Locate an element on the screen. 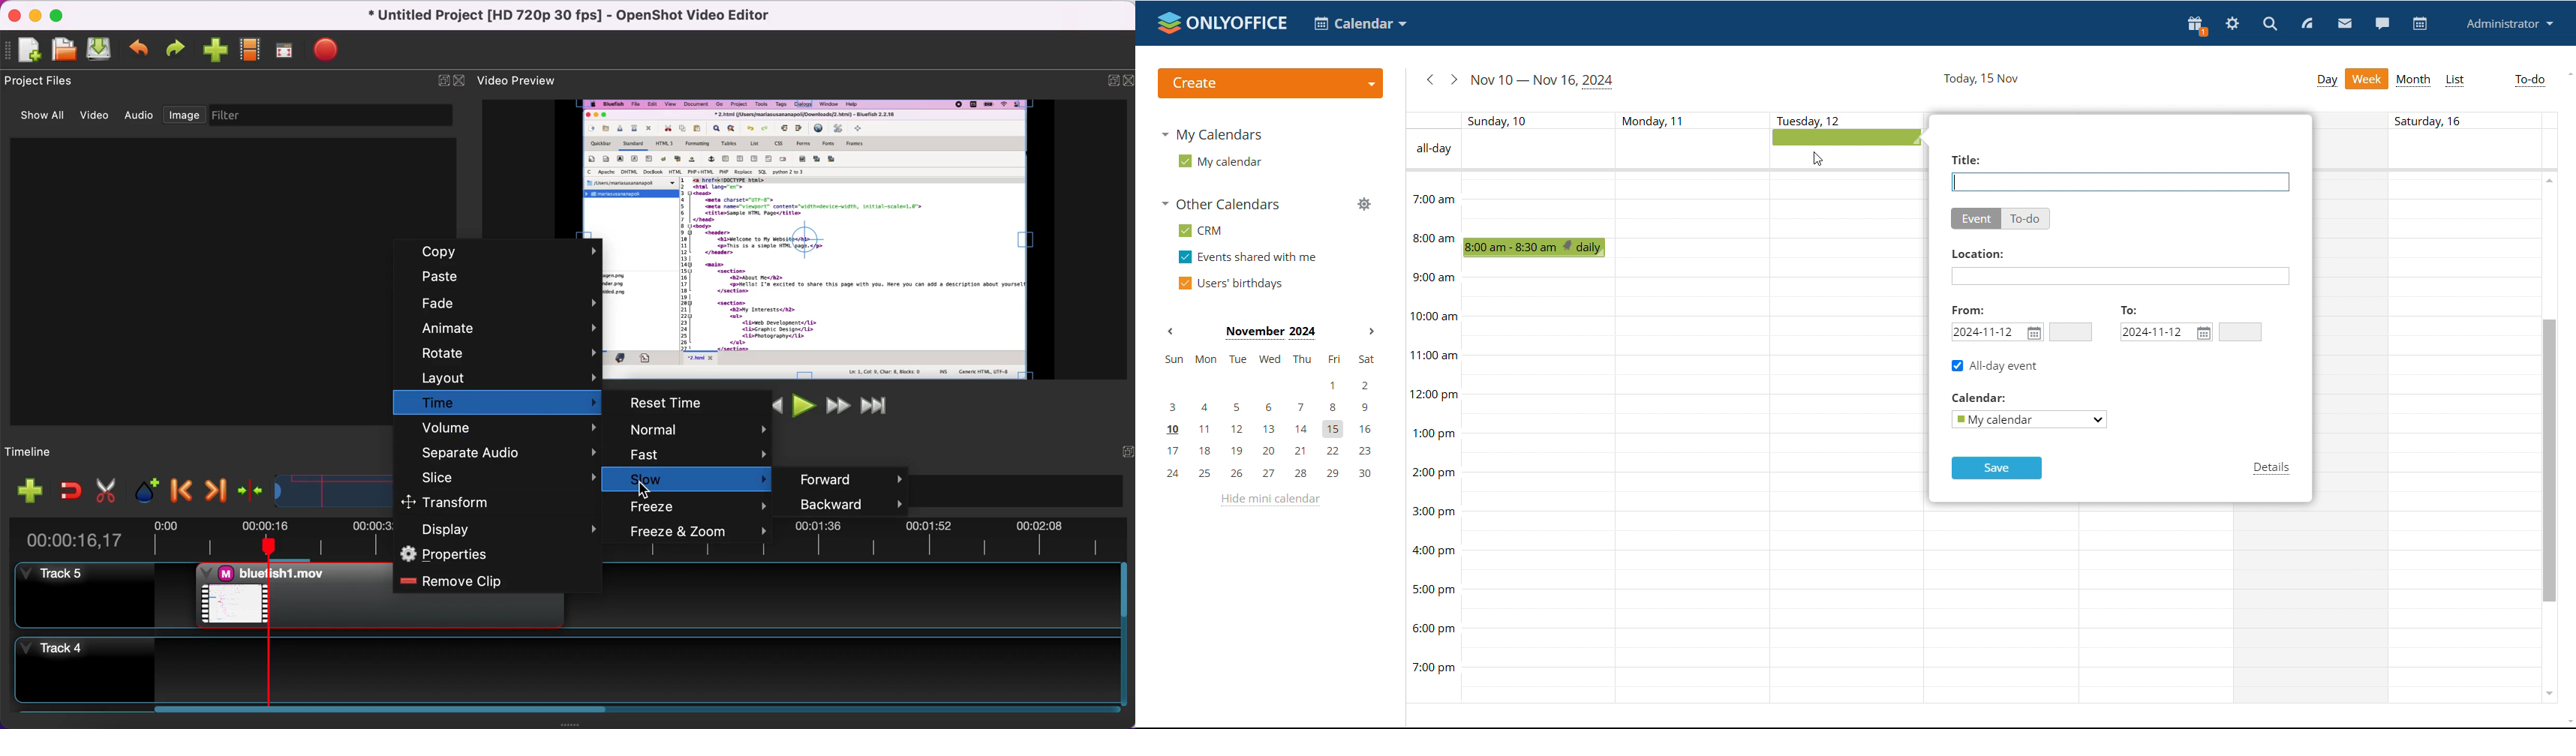 This screenshot has width=2576, height=756. slow is located at coordinates (700, 479).